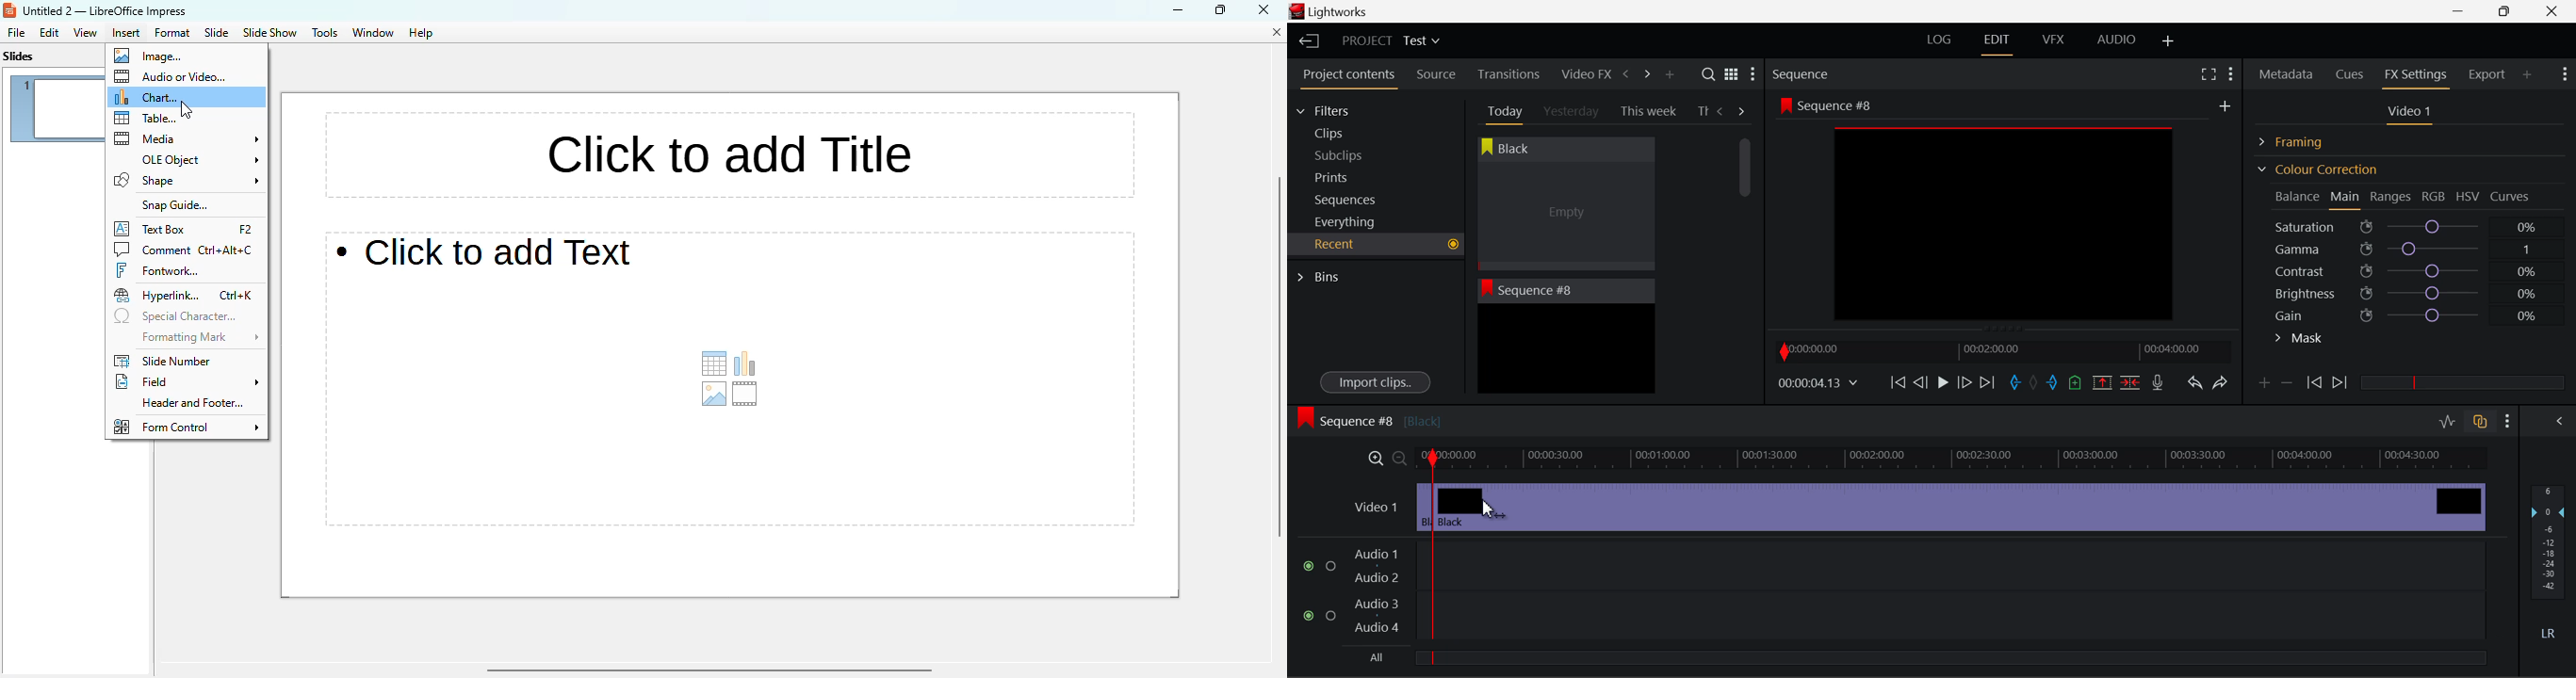  What do you see at coordinates (2512, 196) in the screenshot?
I see `Curves` at bounding box center [2512, 196].